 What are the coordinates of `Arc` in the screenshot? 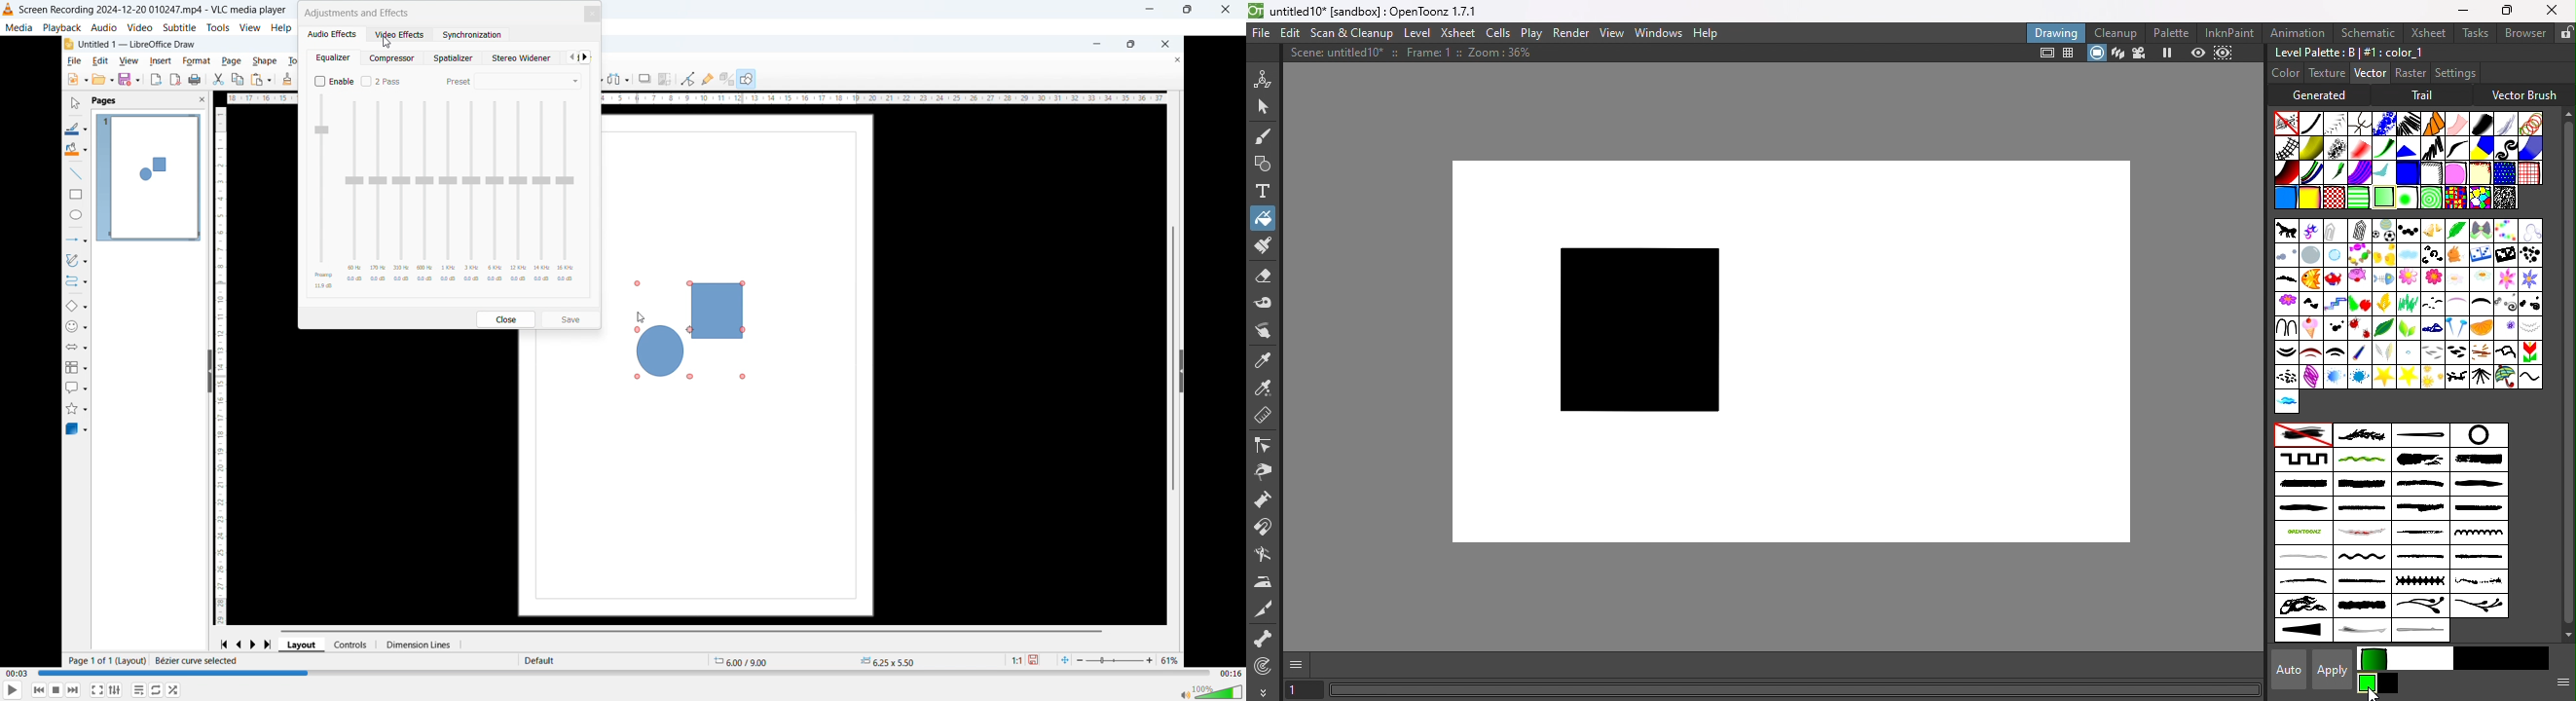 It's located at (2311, 231).